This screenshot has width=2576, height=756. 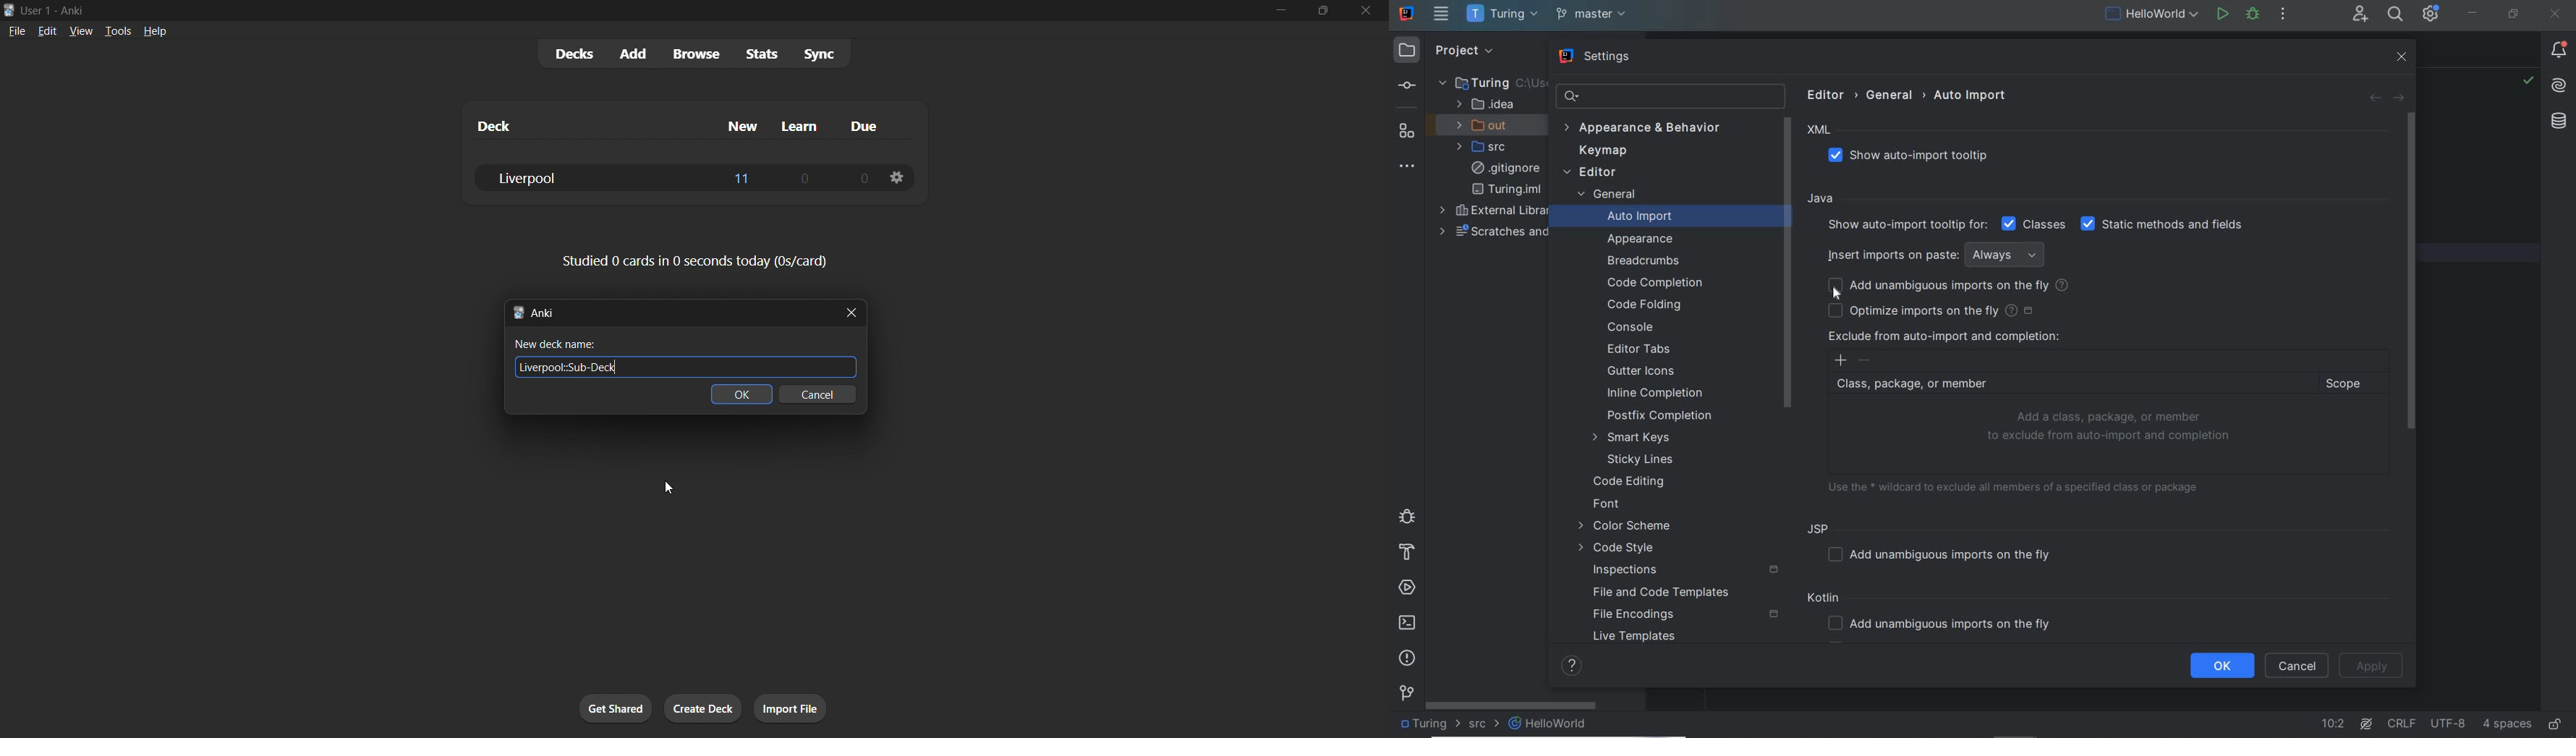 What do you see at coordinates (1823, 199) in the screenshot?
I see `JAVA` at bounding box center [1823, 199].